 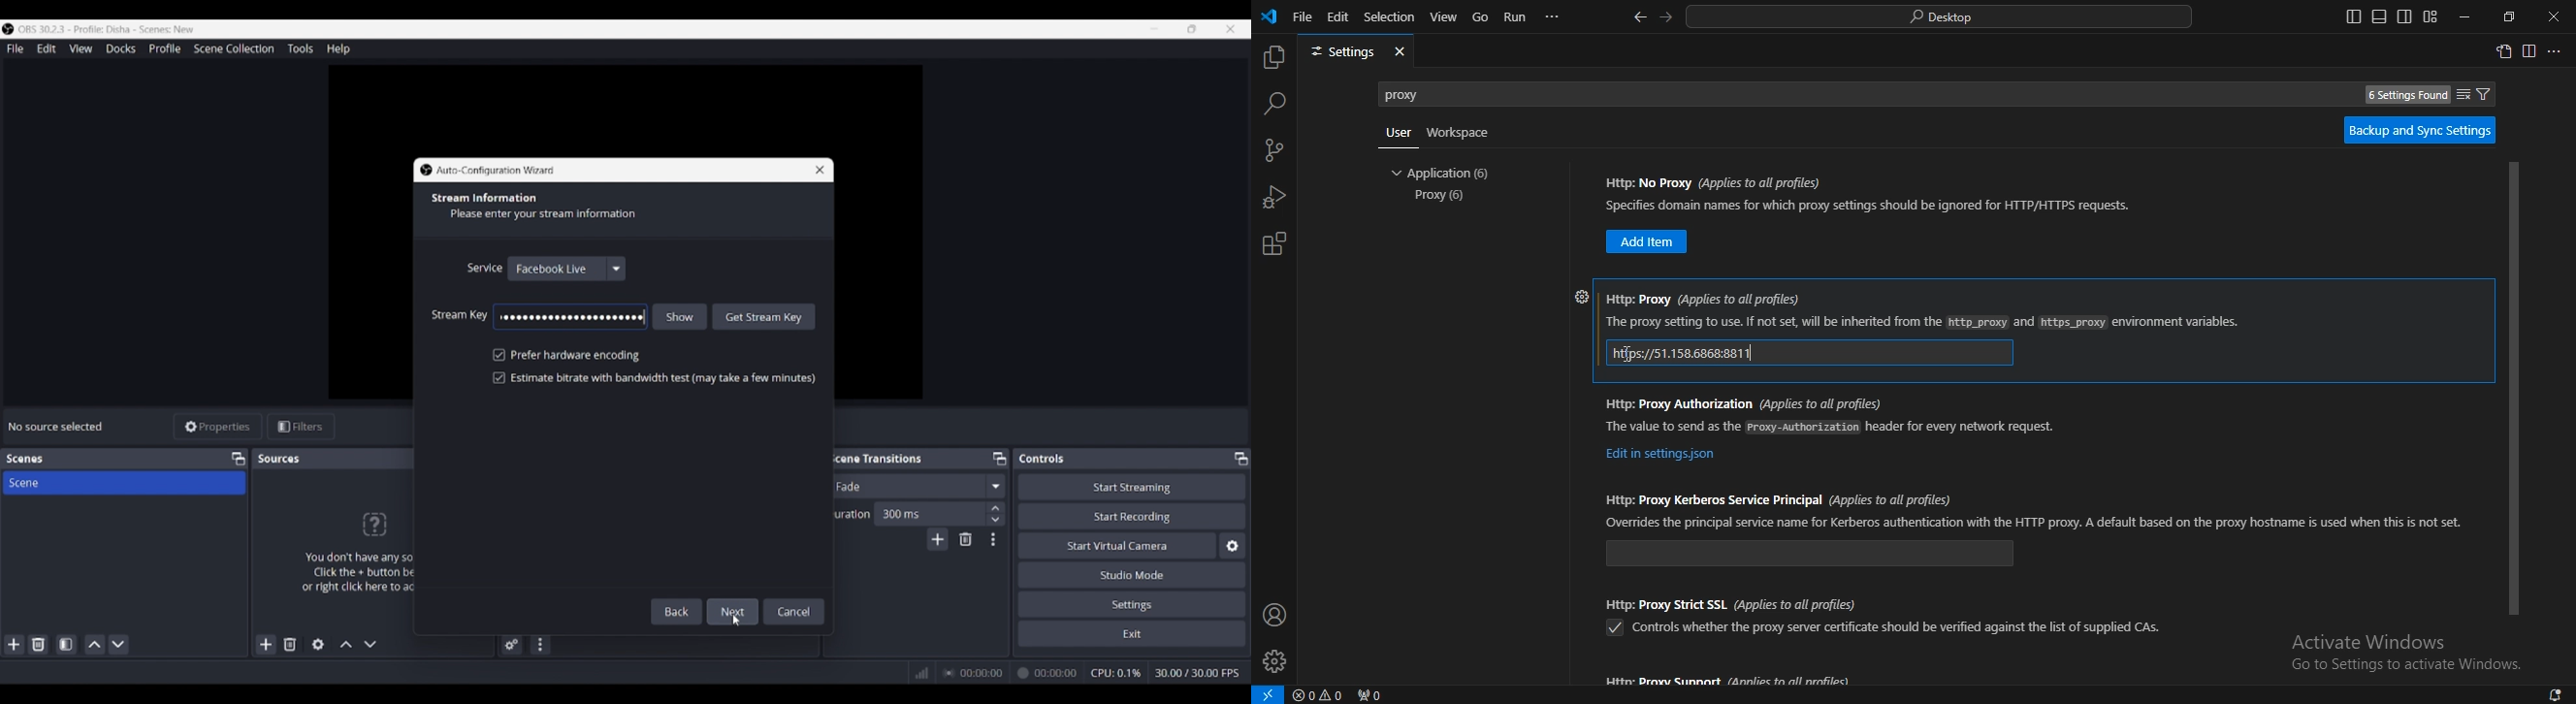 What do you see at coordinates (318, 645) in the screenshot?
I see `Open source properties` at bounding box center [318, 645].